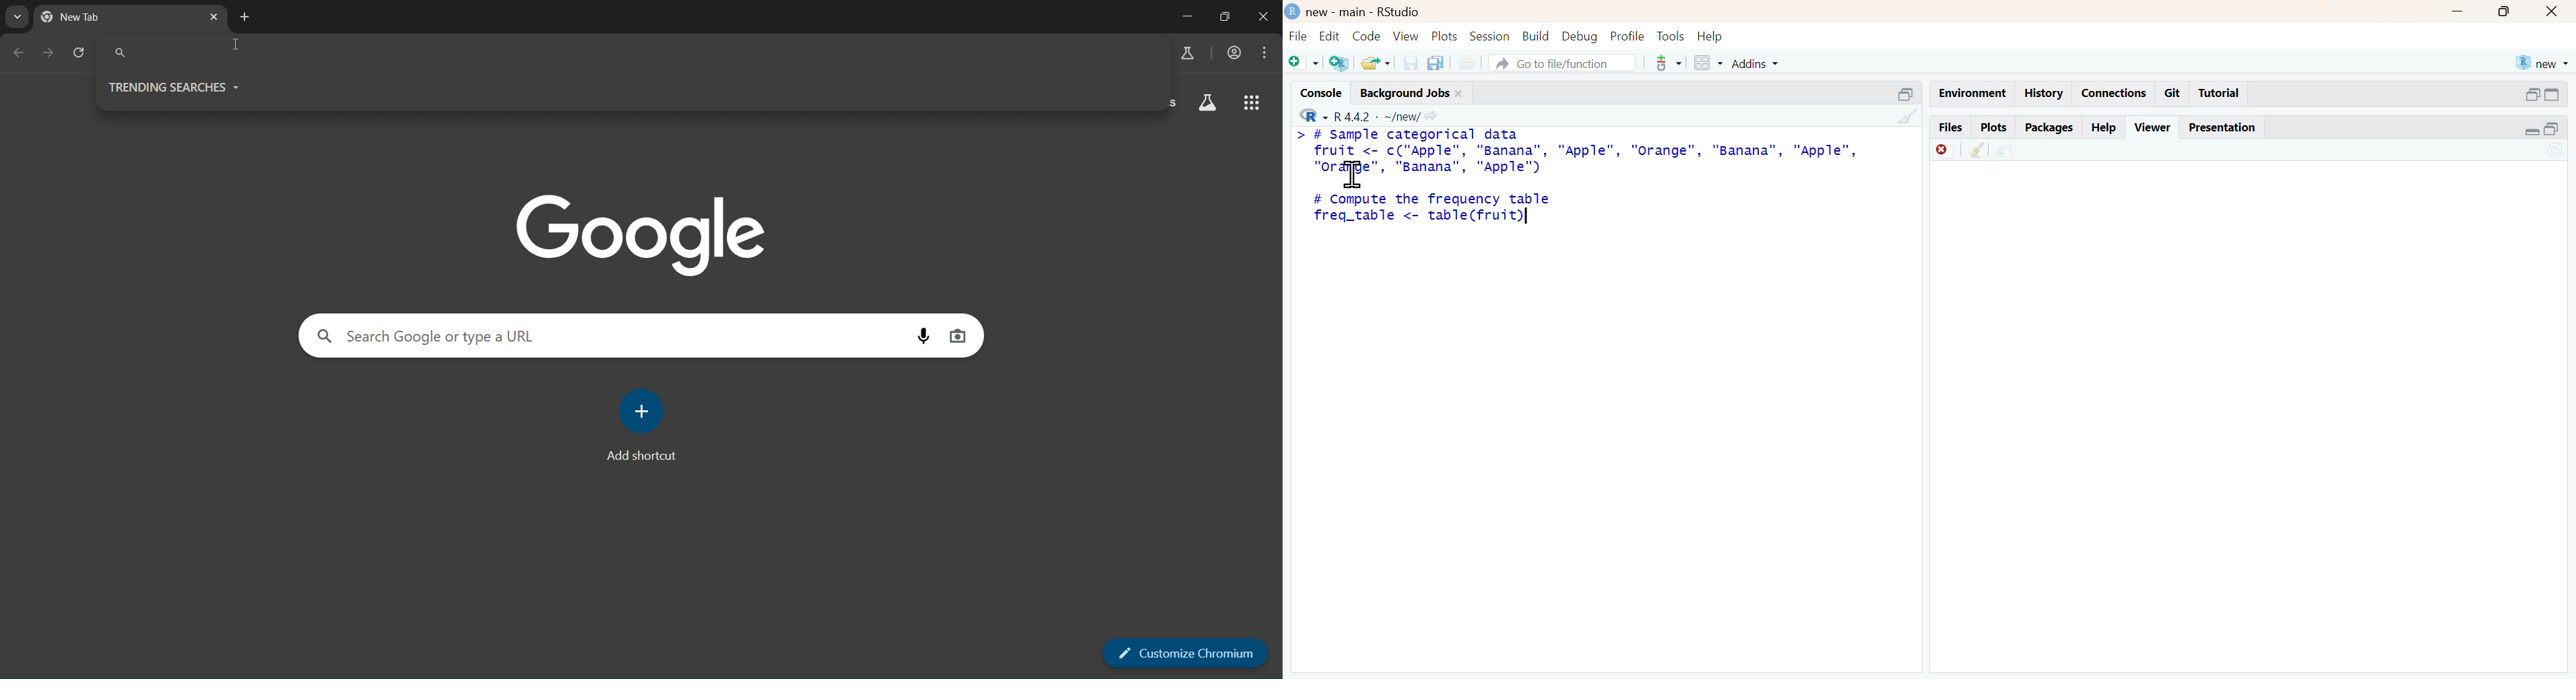 This screenshot has height=700, width=2576. Describe the element at coordinates (1341, 63) in the screenshot. I see `create a project` at that location.